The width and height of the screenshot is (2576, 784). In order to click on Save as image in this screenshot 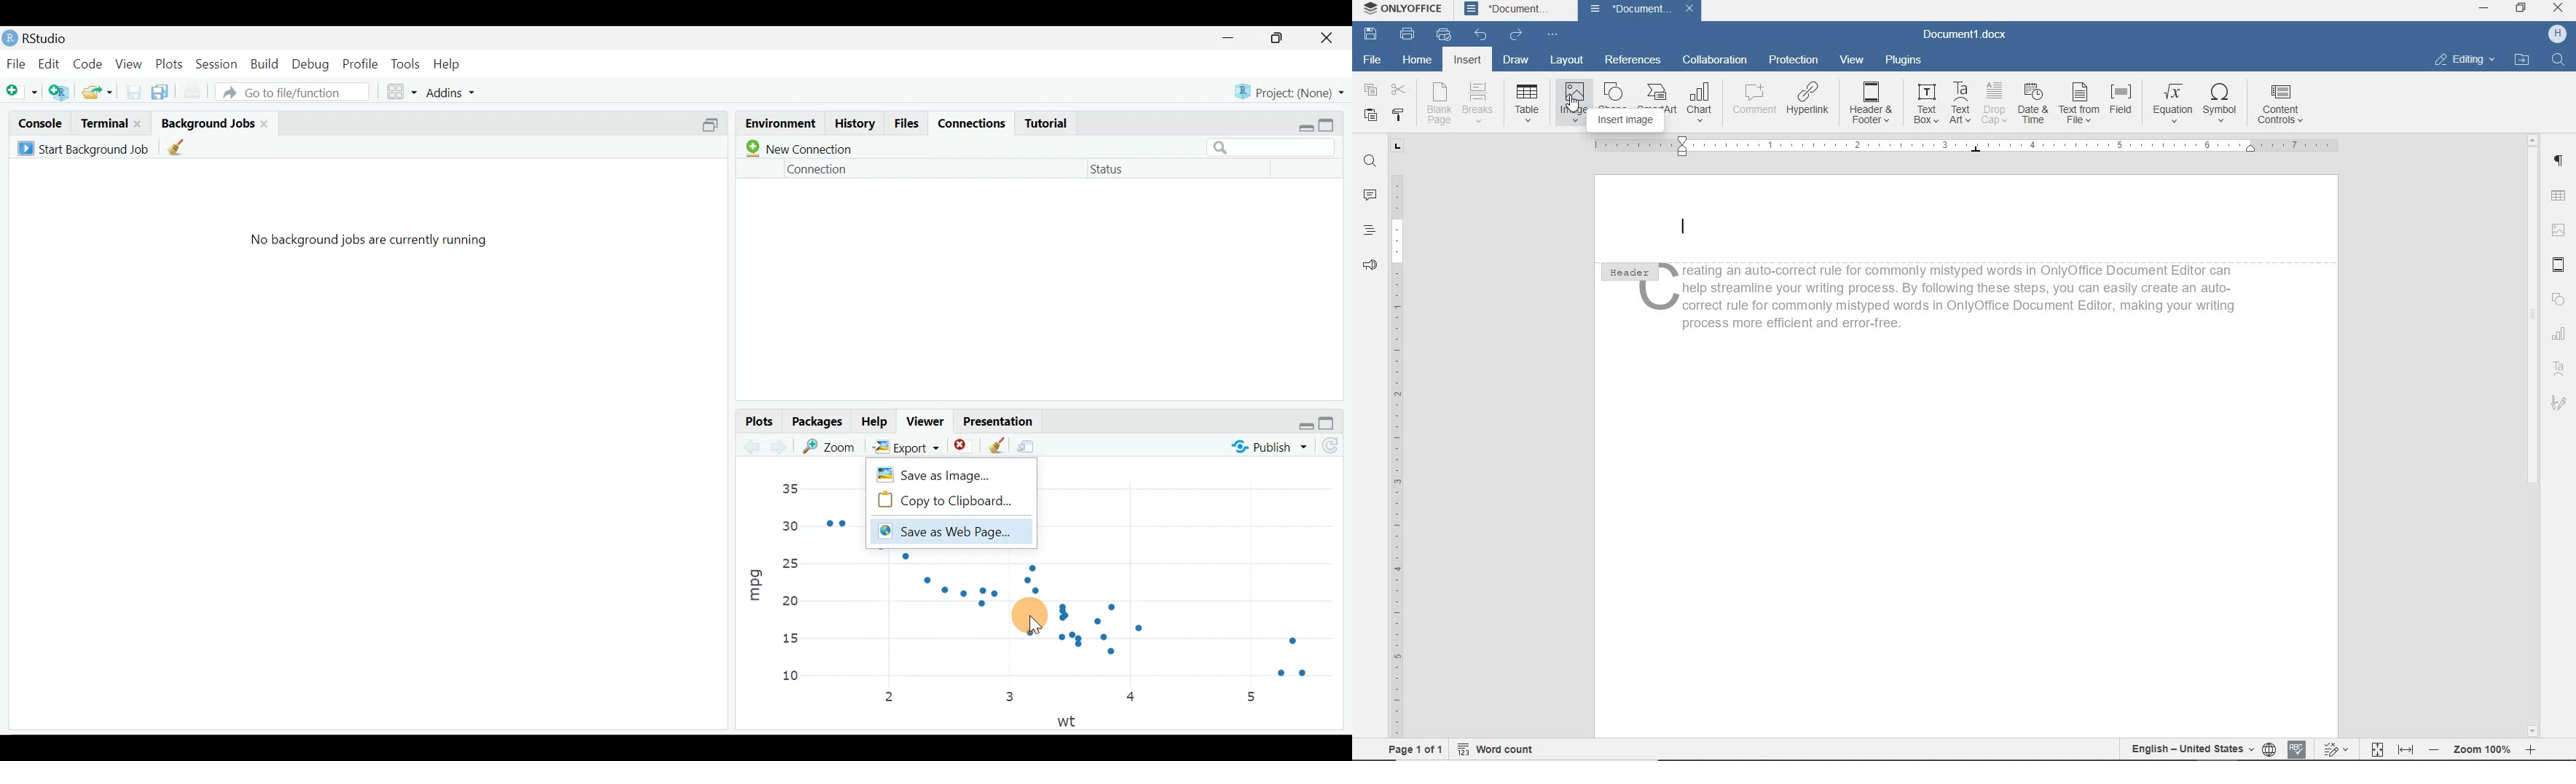, I will do `click(946, 473)`.